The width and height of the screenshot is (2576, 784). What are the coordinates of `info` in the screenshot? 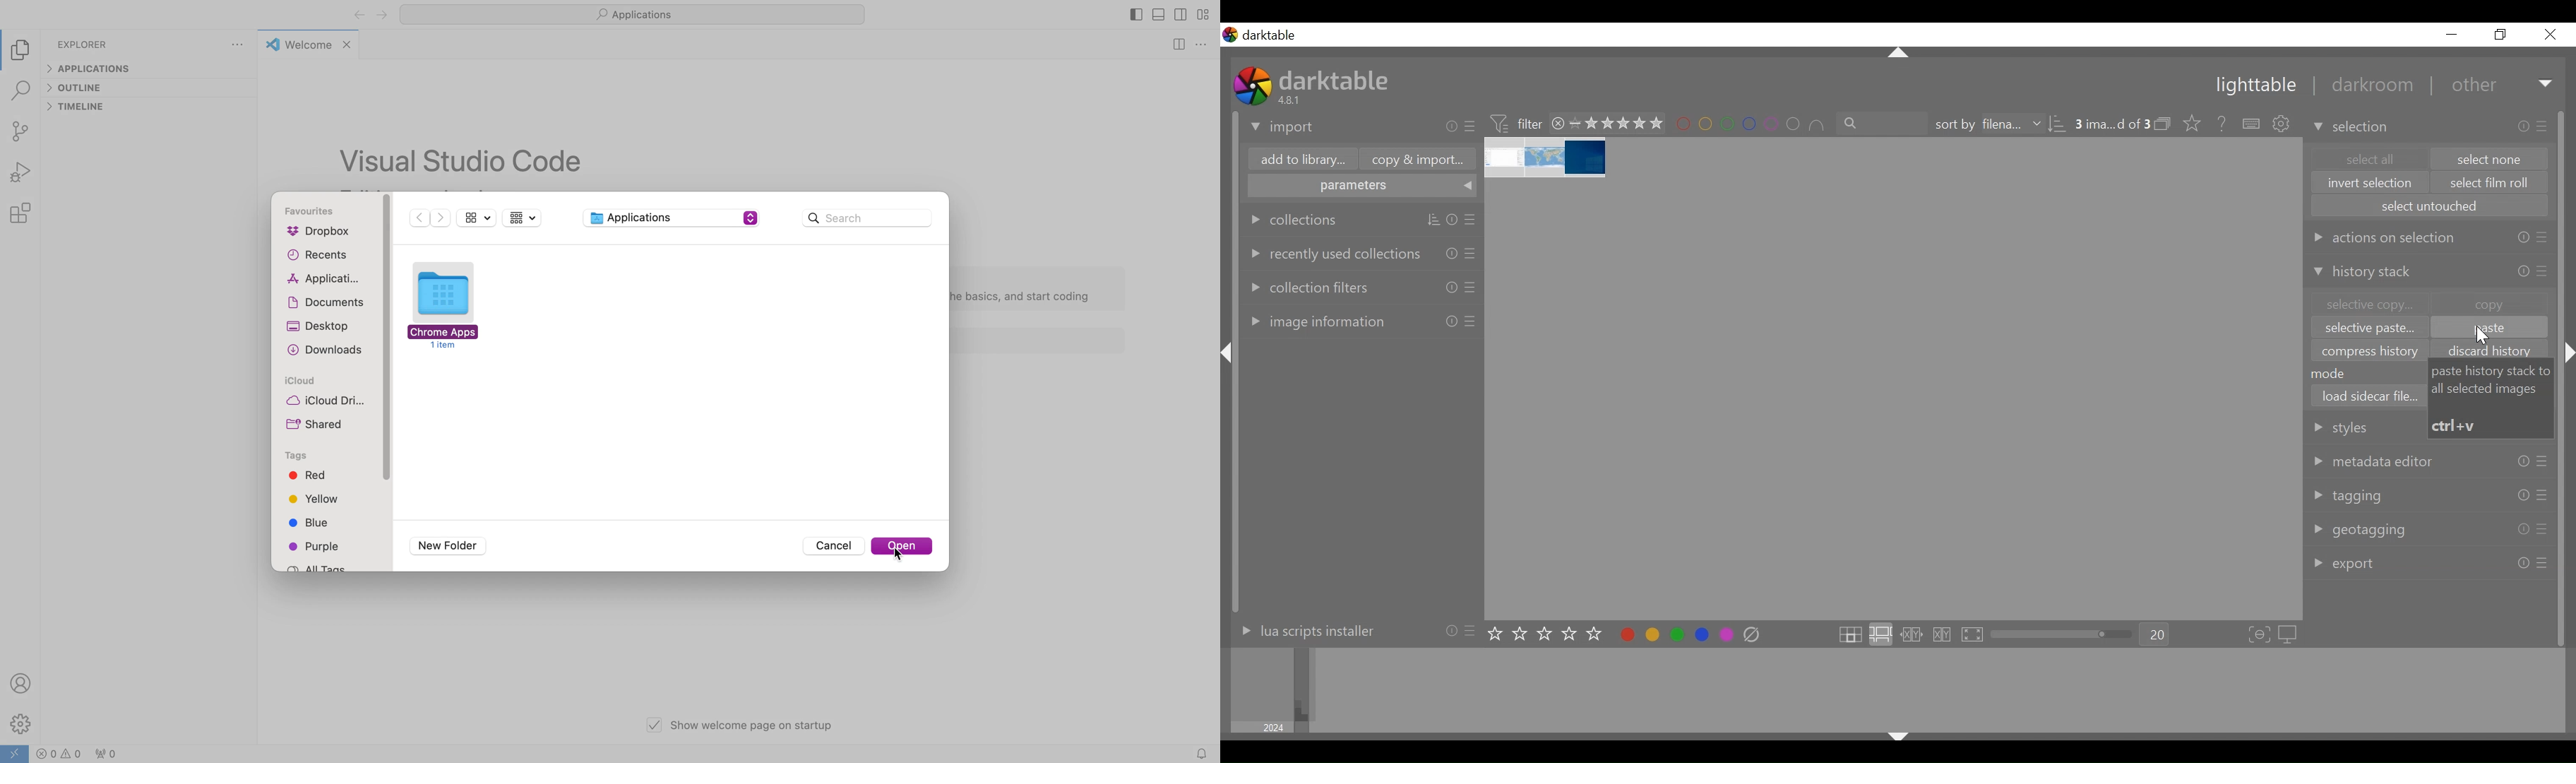 It's located at (2523, 462).